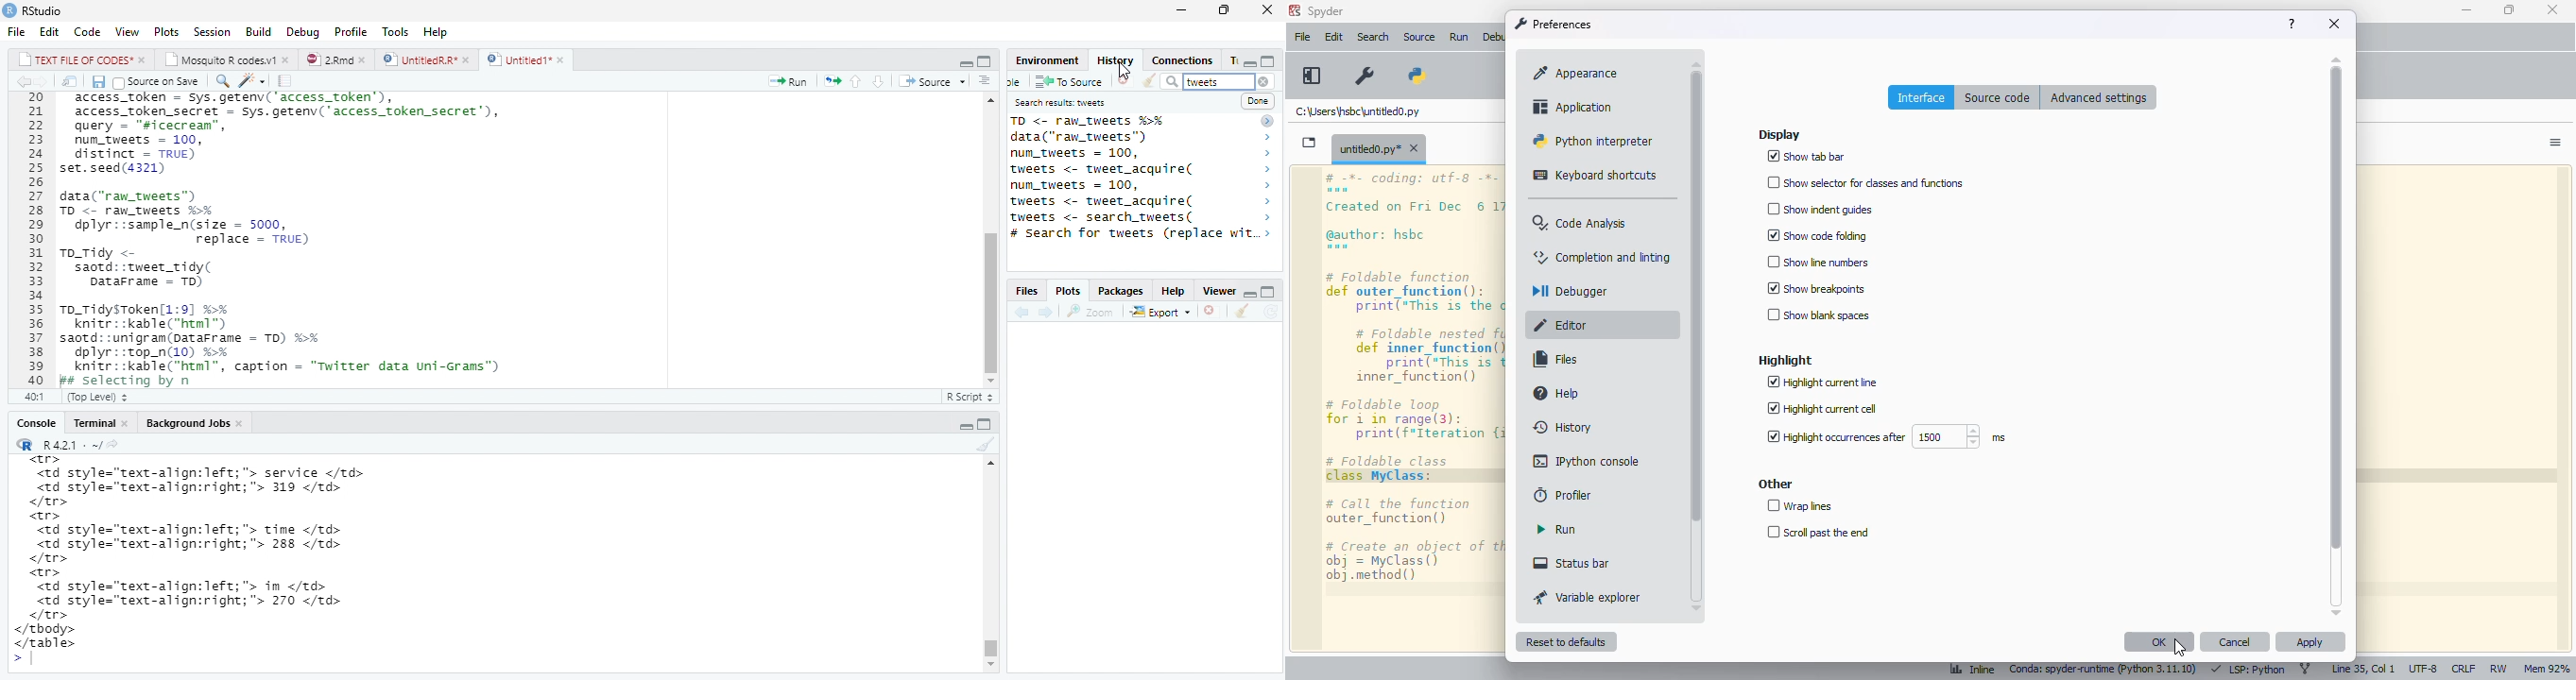 The width and height of the screenshot is (2576, 700). Describe the element at coordinates (2335, 24) in the screenshot. I see `close` at that location.